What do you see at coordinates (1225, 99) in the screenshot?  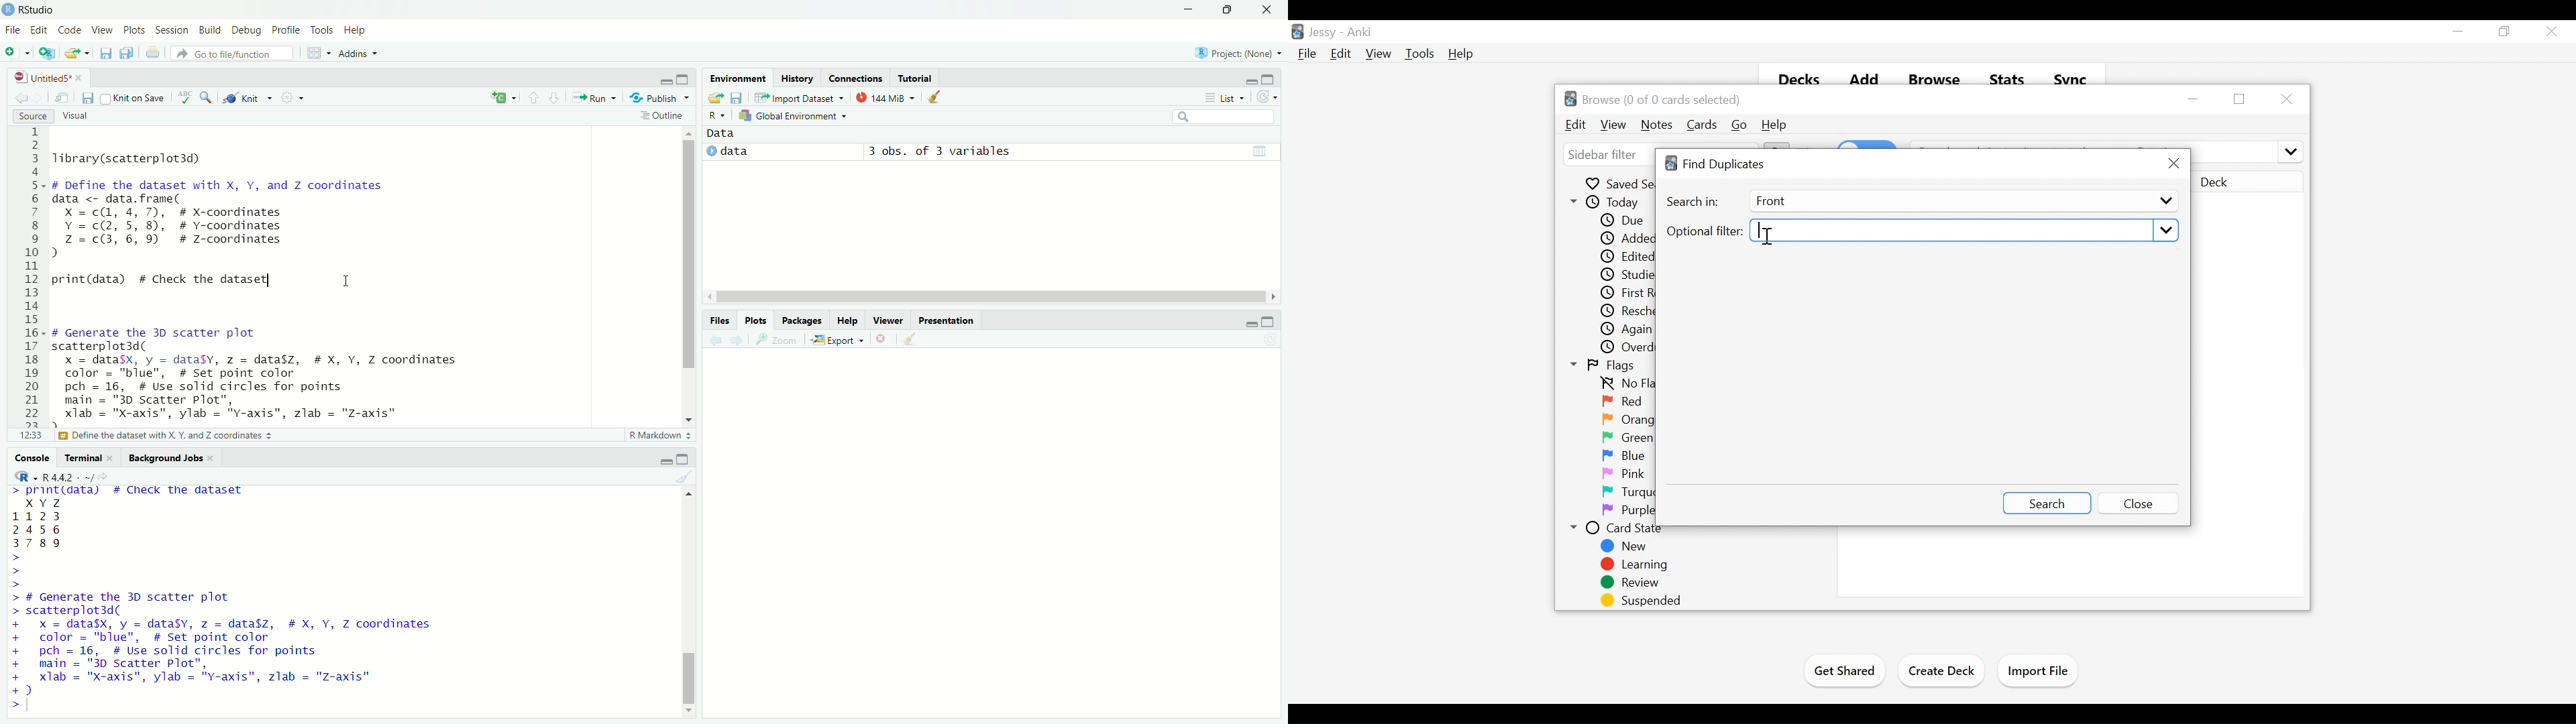 I see `list` at bounding box center [1225, 99].